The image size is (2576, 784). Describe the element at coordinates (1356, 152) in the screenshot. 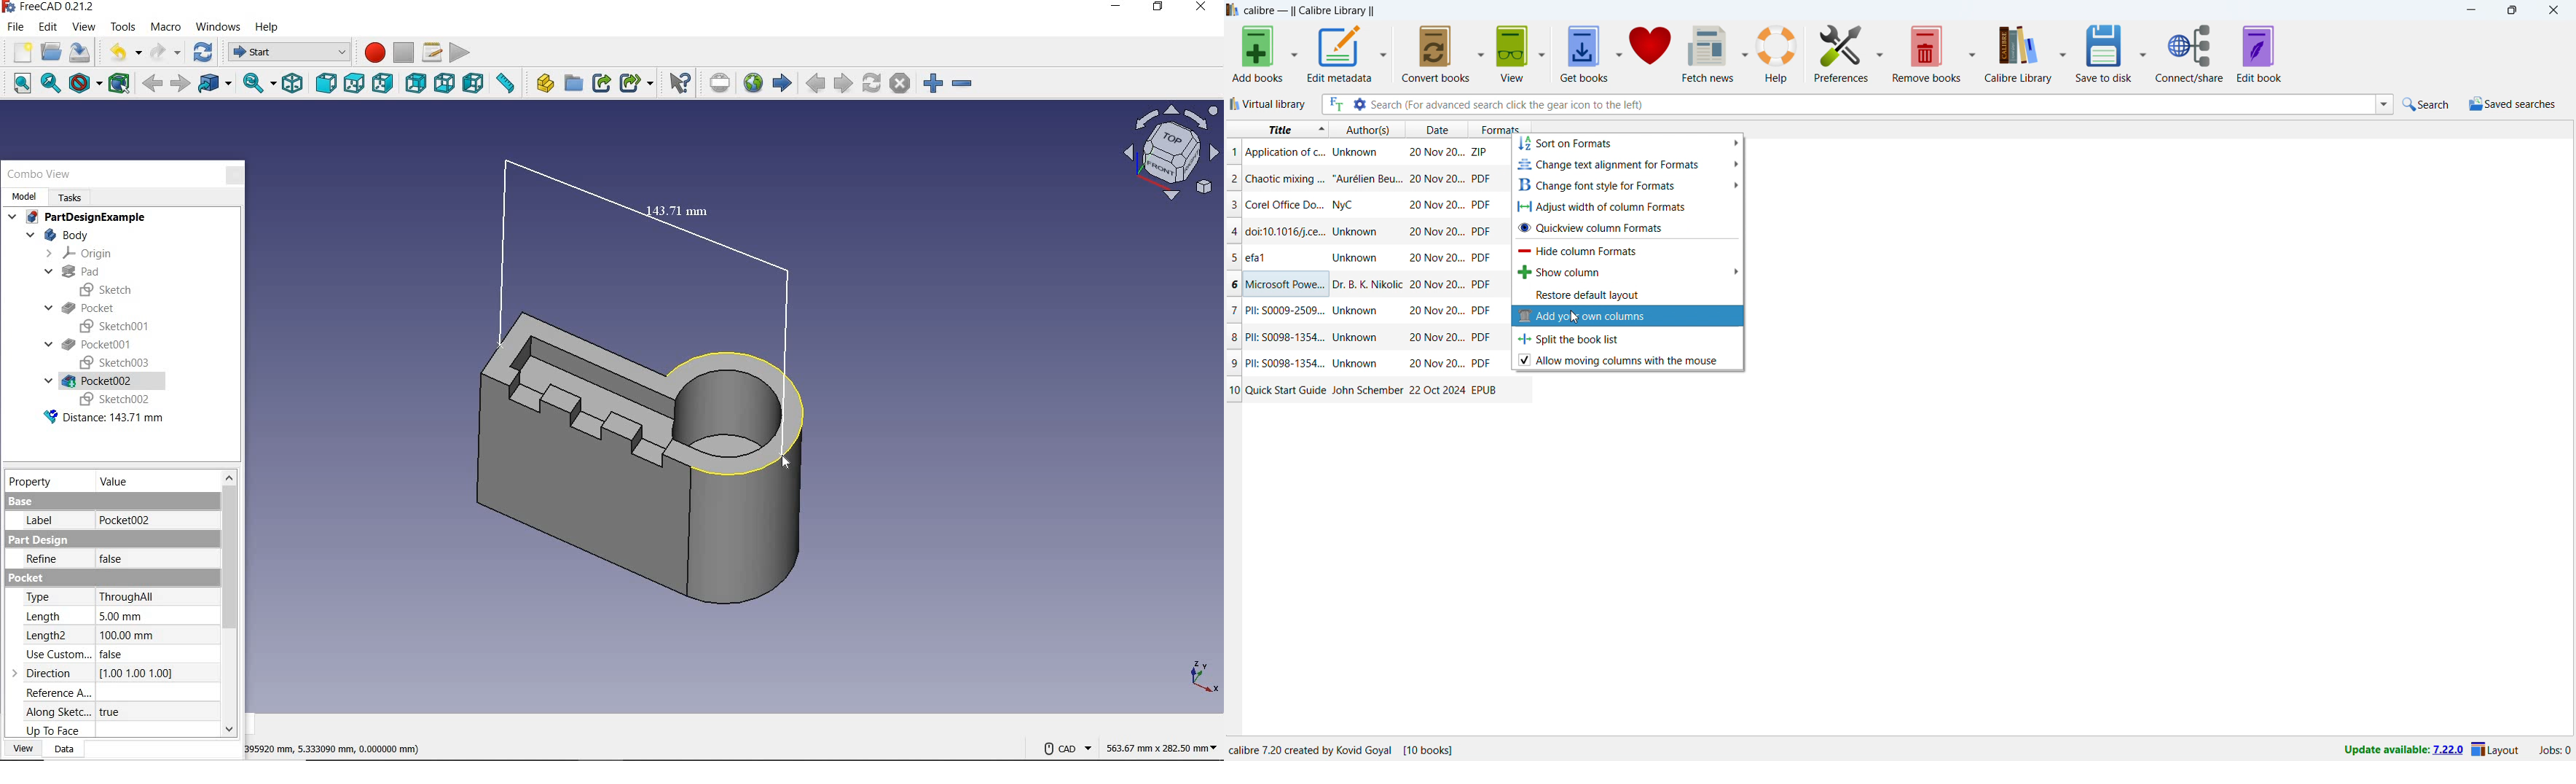

I see `author` at that location.